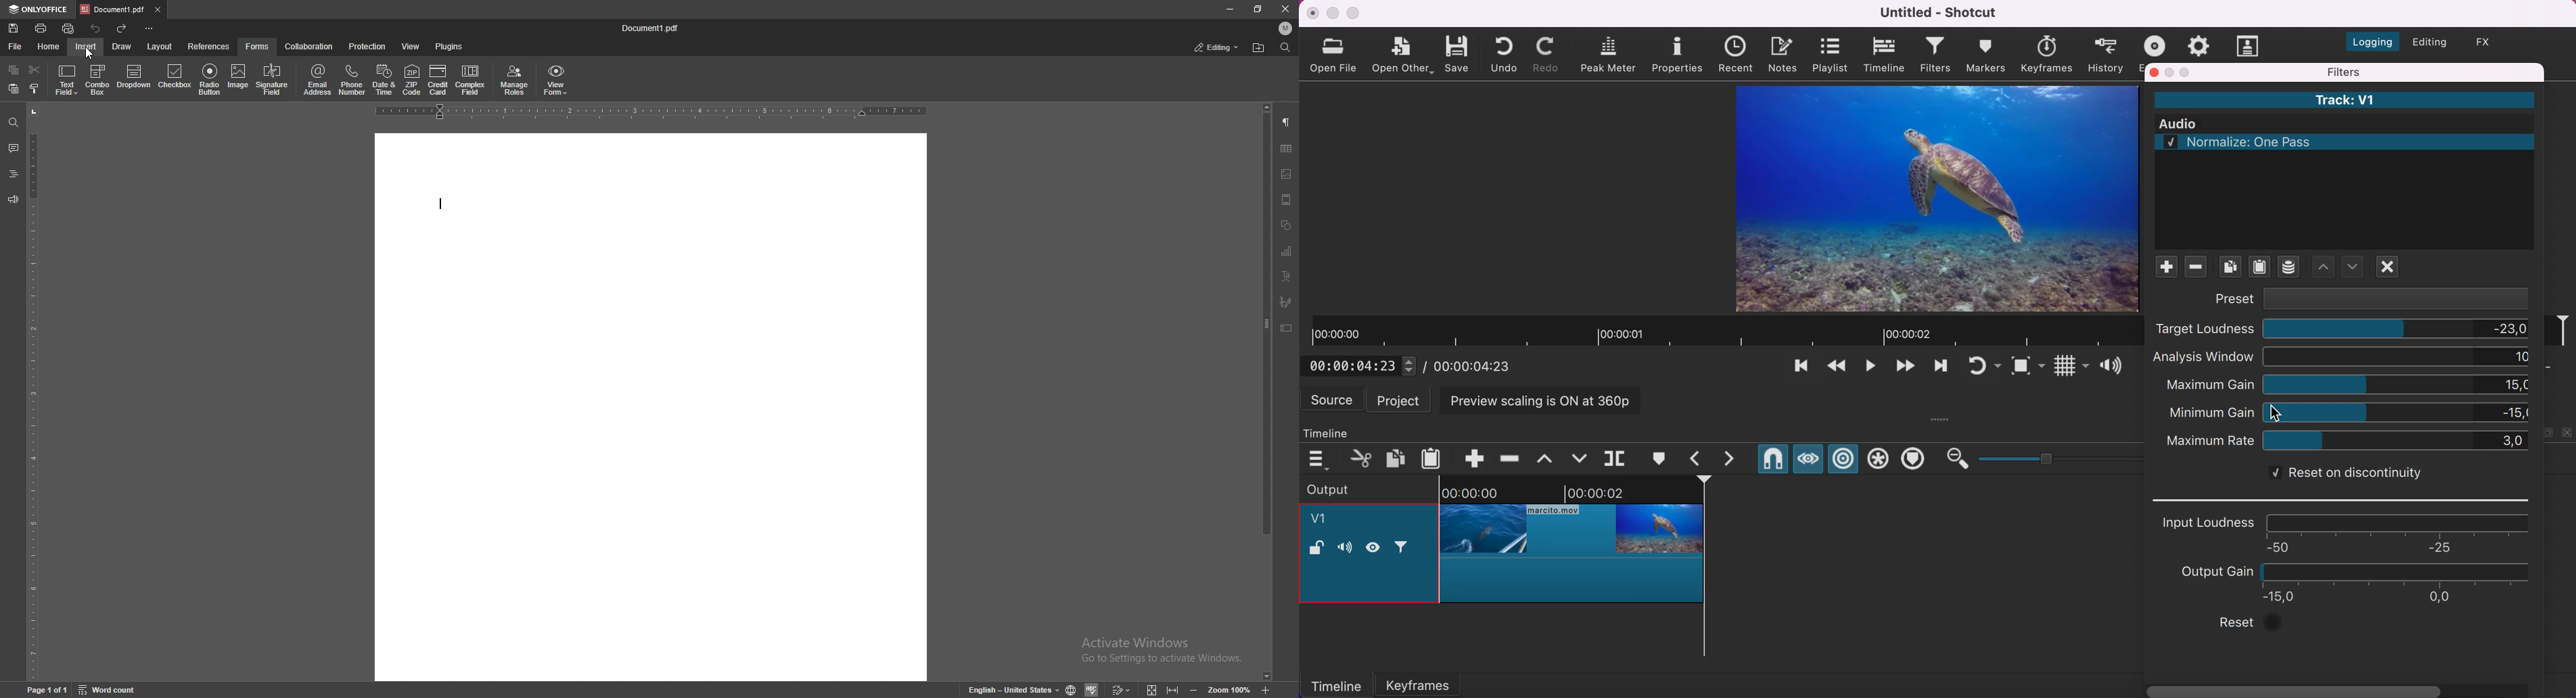 The width and height of the screenshot is (2576, 700). What do you see at coordinates (1216, 48) in the screenshot?
I see `status` at bounding box center [1216, 48].